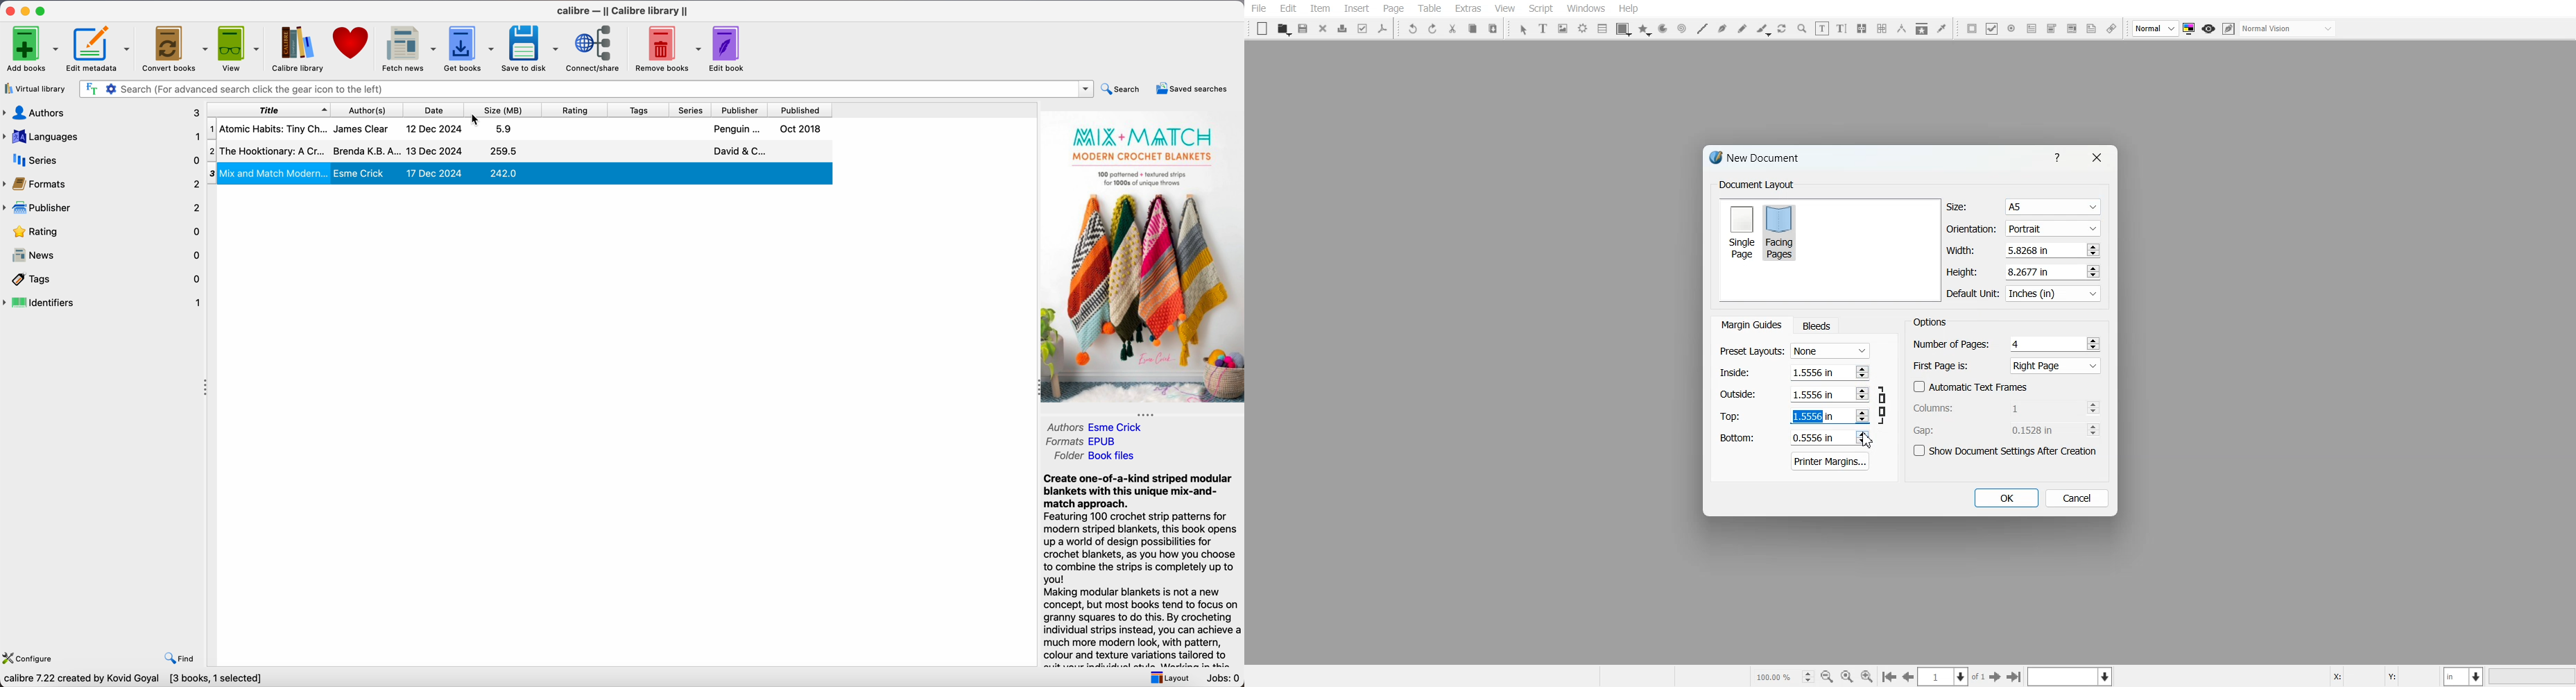 The image size is (2576, 700). Describe the element at coordinates (2229, 28) in the screenshot. I see `Edit in preview mode` at that location.